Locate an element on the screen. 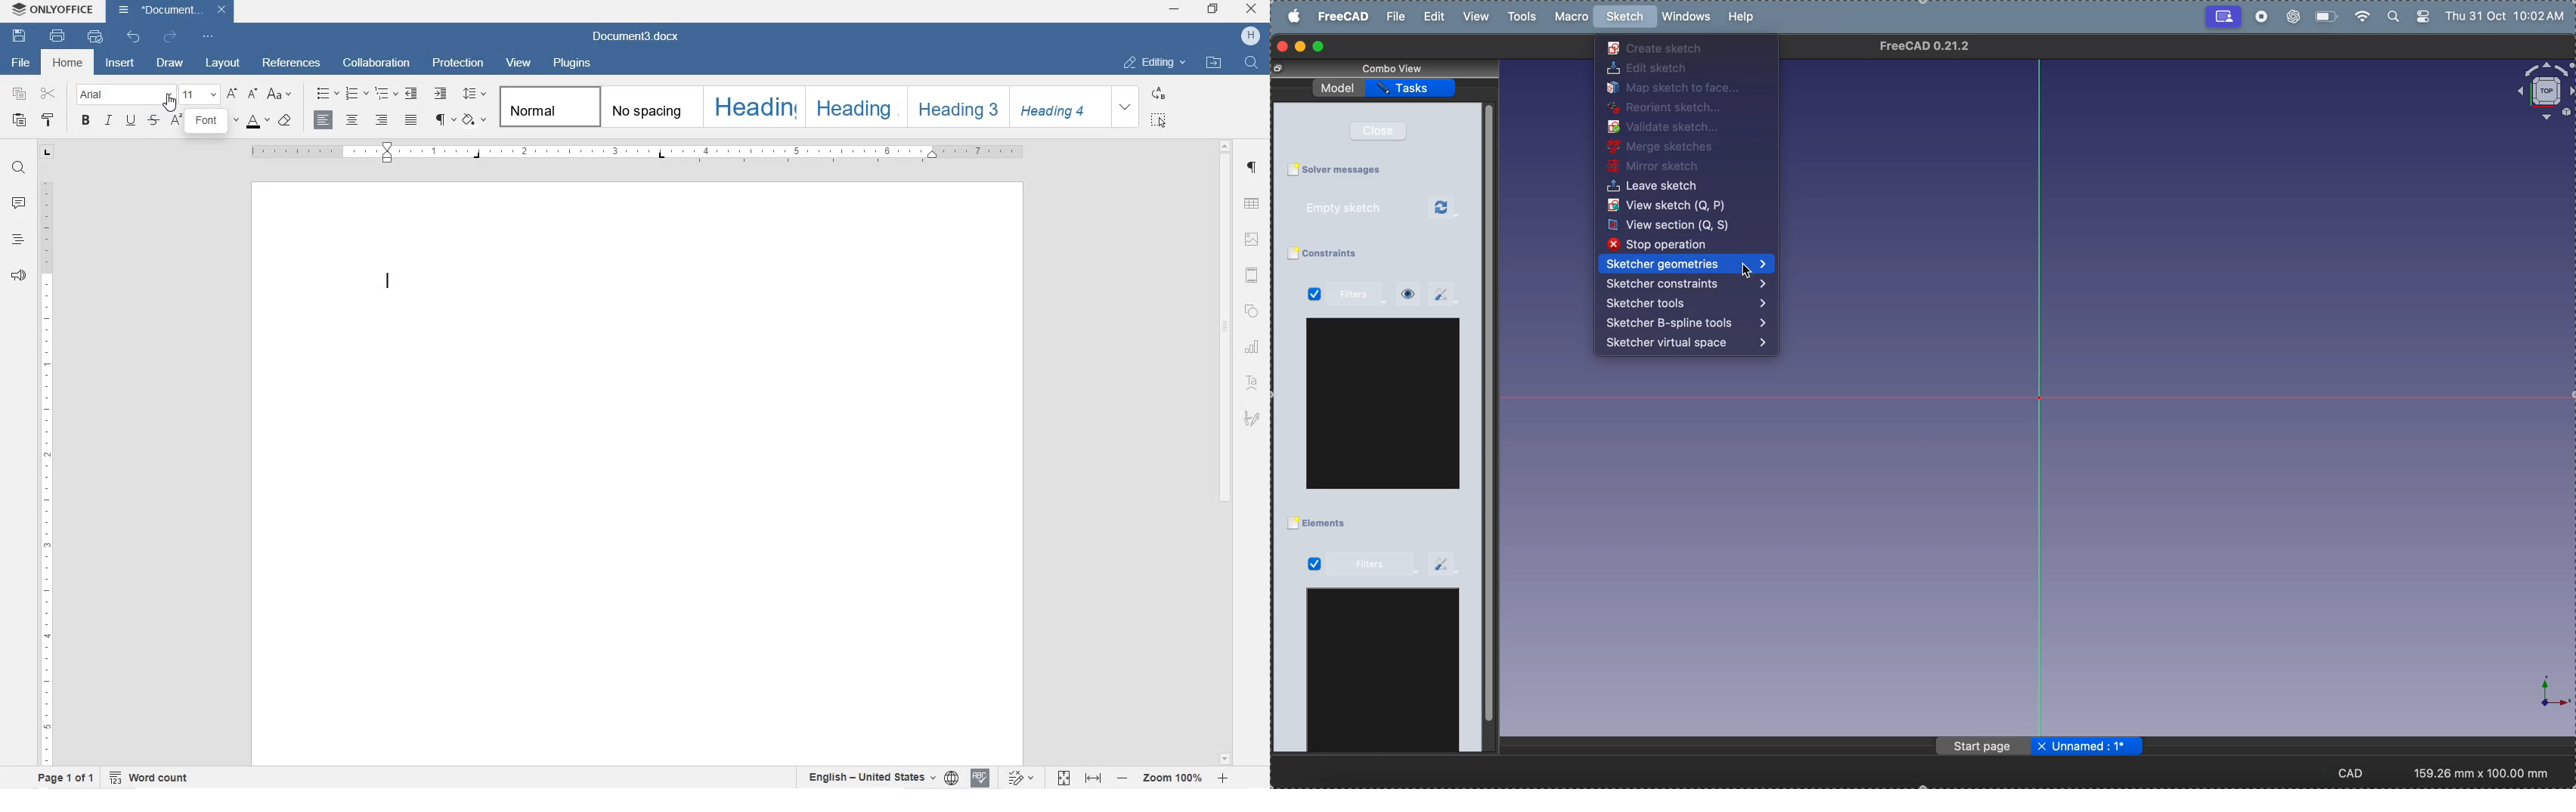 The height and width of the screenshot is (812, 2576). PASTE is located at coordinates (18, 121).